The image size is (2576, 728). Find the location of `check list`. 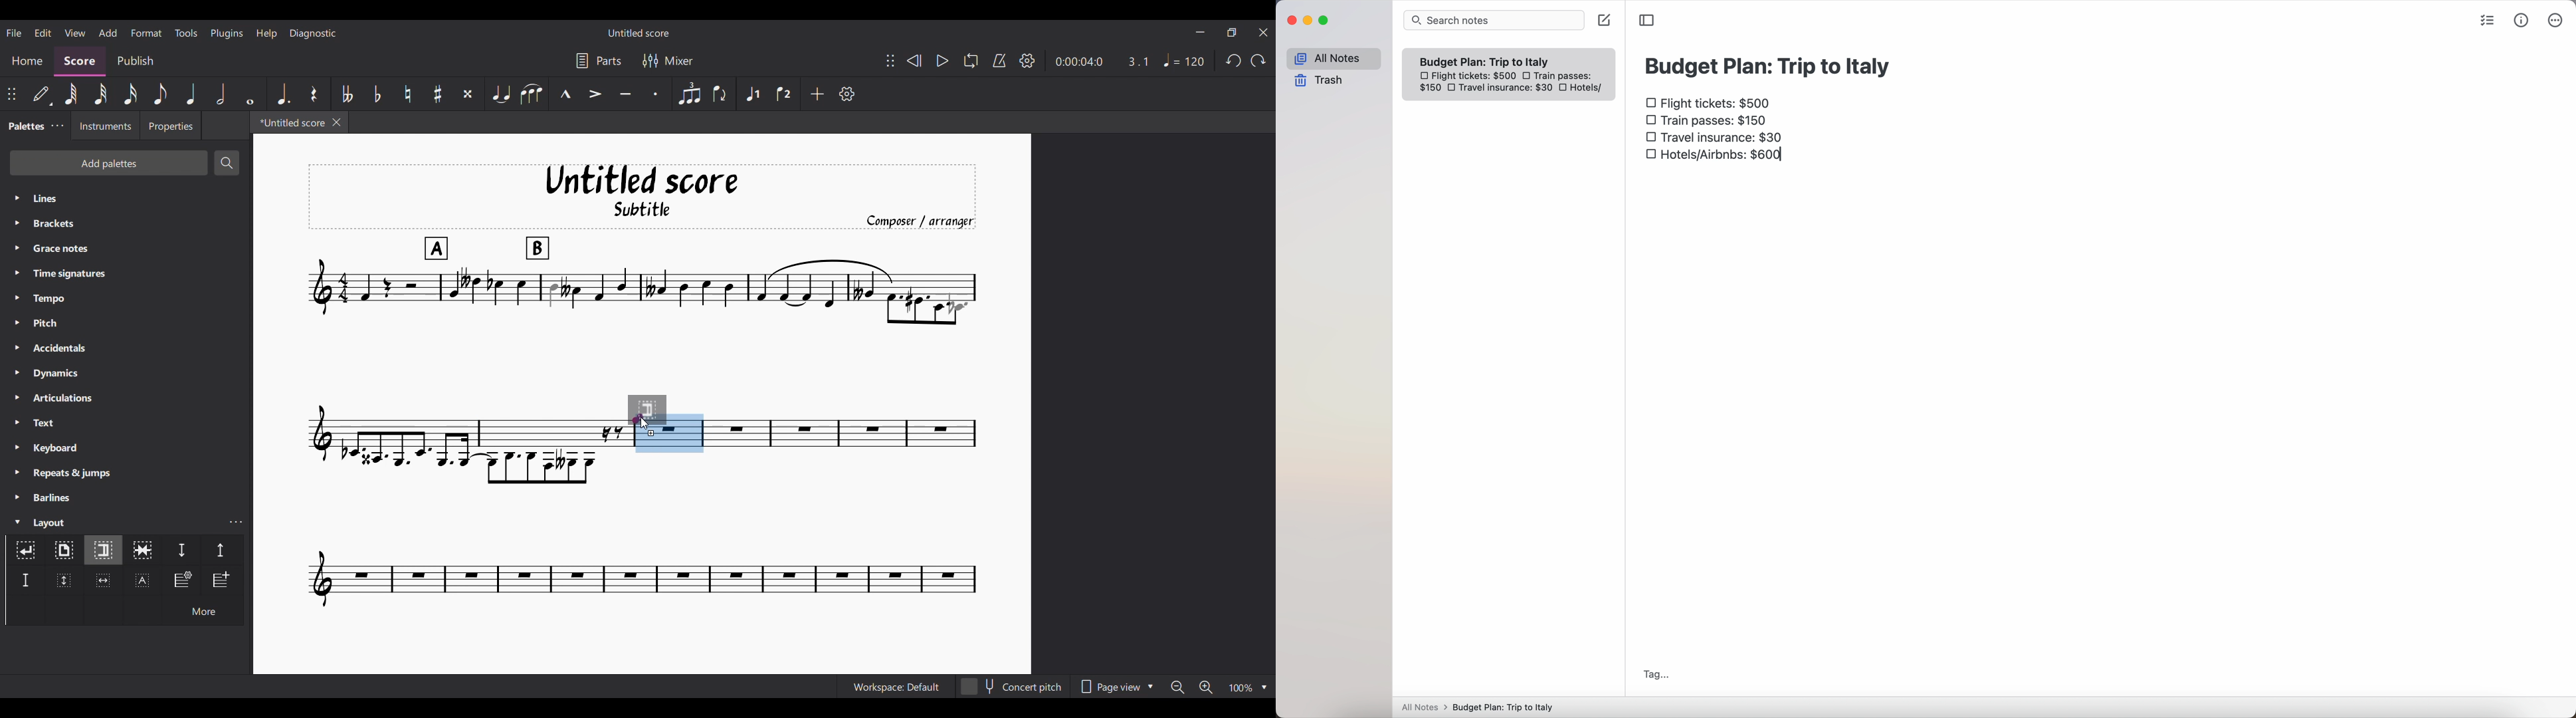

check list is located at coordinates (2490, 22).